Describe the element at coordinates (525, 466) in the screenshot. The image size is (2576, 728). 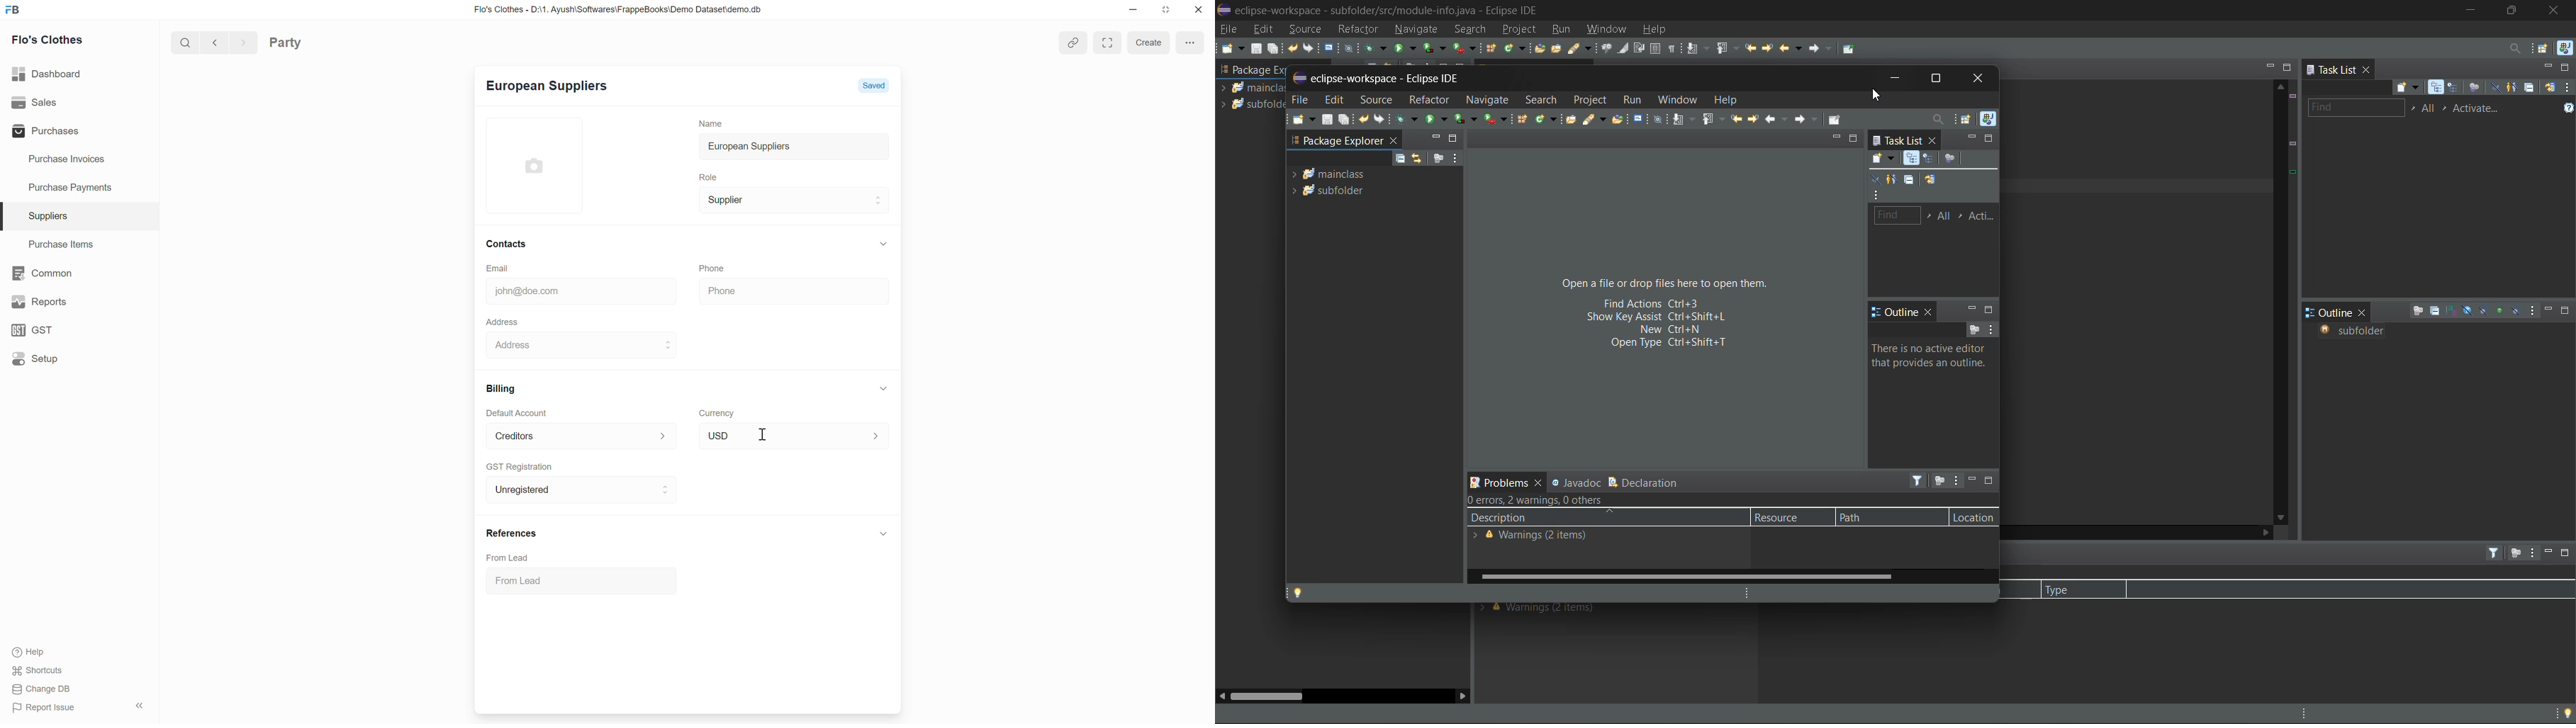
I see `GST Registration` at that location.